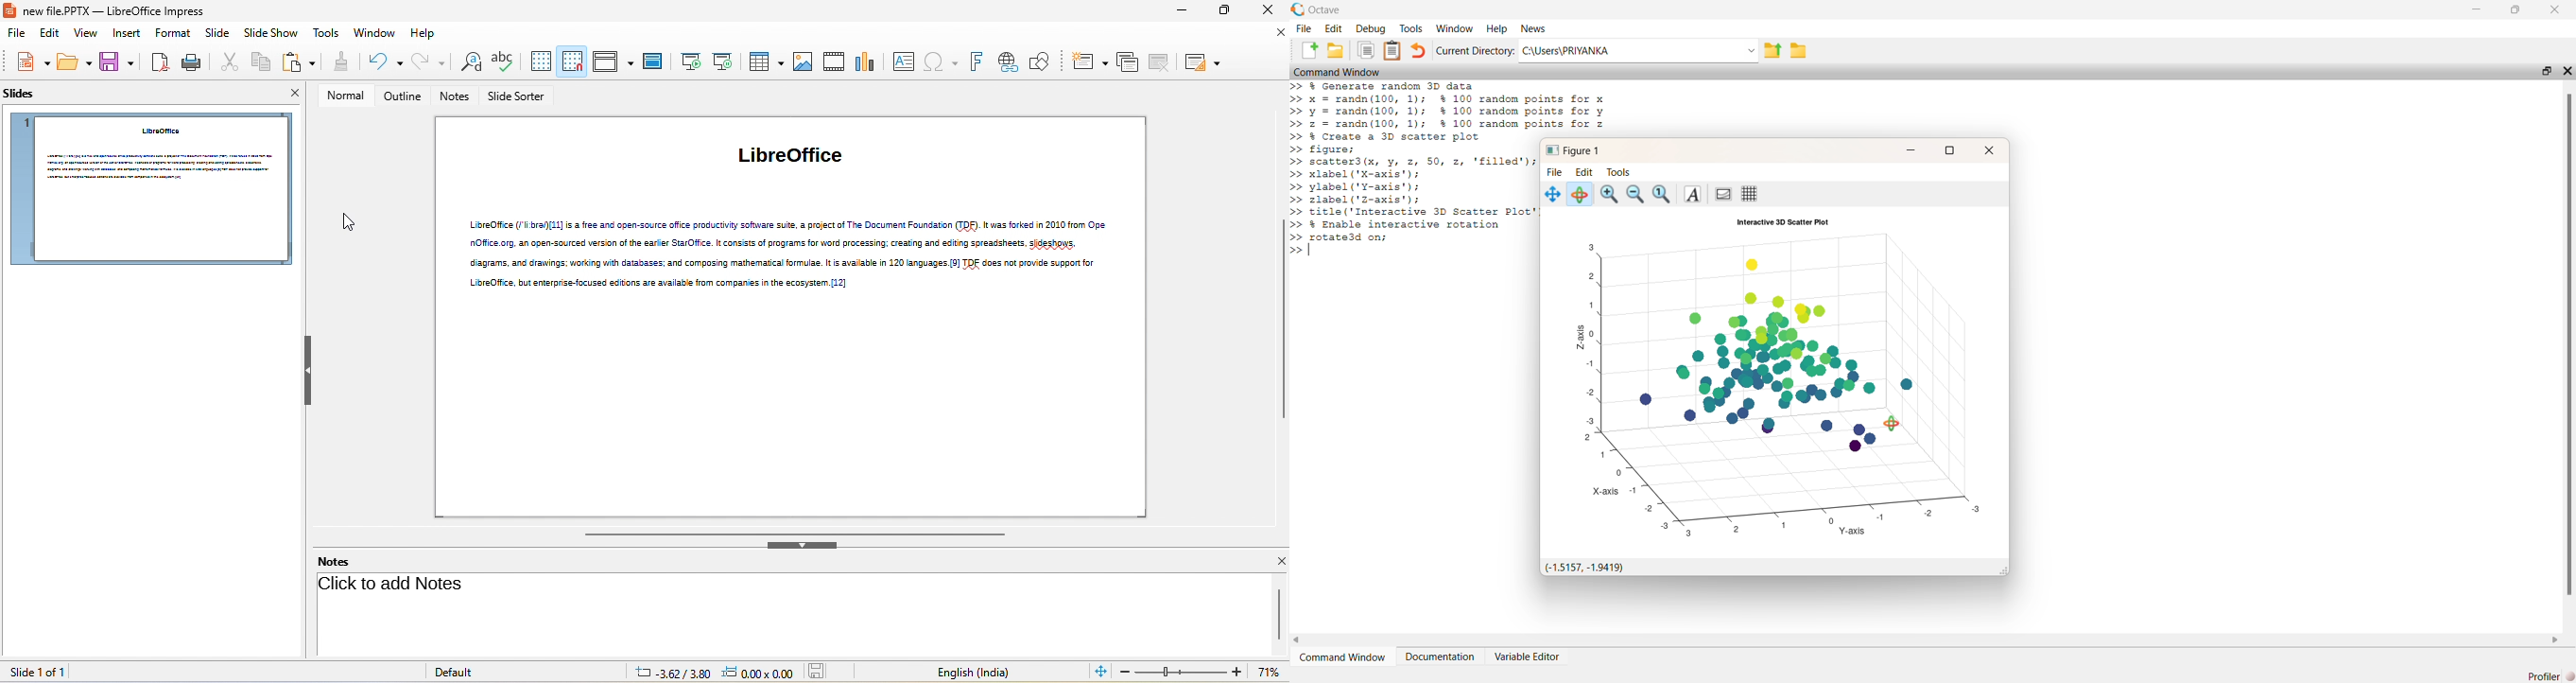  What do you see at coordinates (787, 224) in the screenshot?
I see `LibreOffice (li braV)[11] is a free and open-source office productivity software suite, a project of The Document Foundation (TDF). It was forked in 2010 from Ope` at bounding box center [787, 224].